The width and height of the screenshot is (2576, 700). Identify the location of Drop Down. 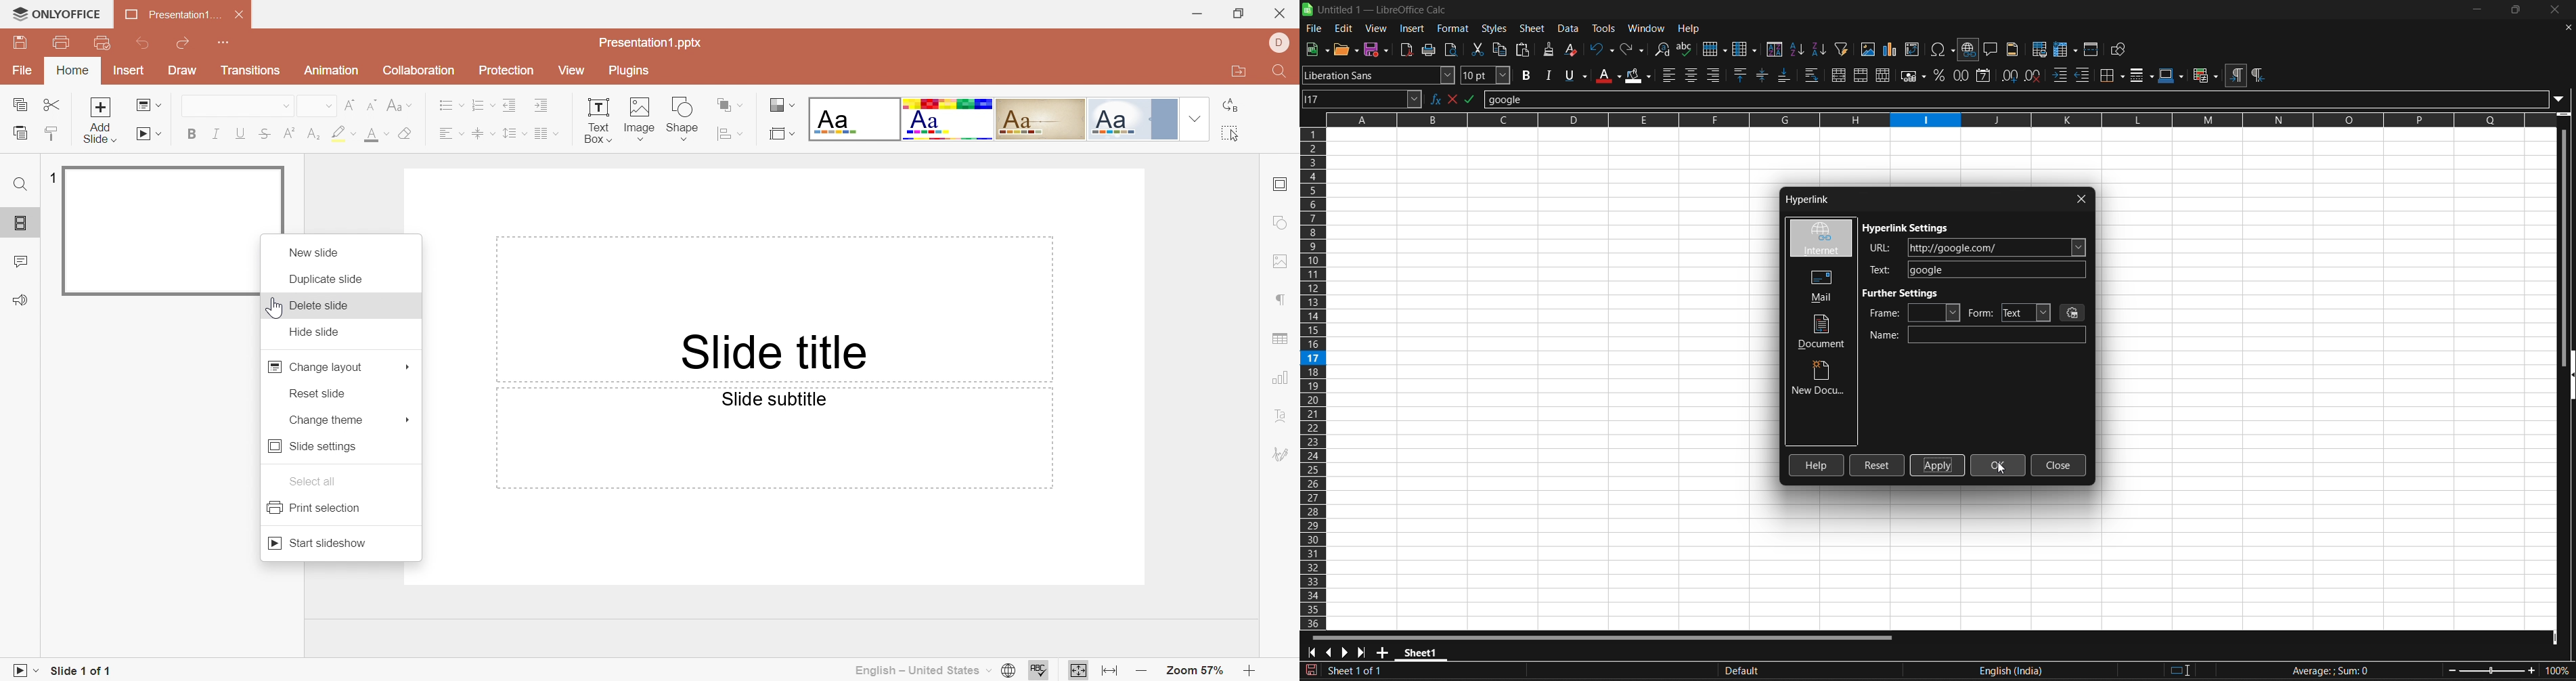
(414, 104).